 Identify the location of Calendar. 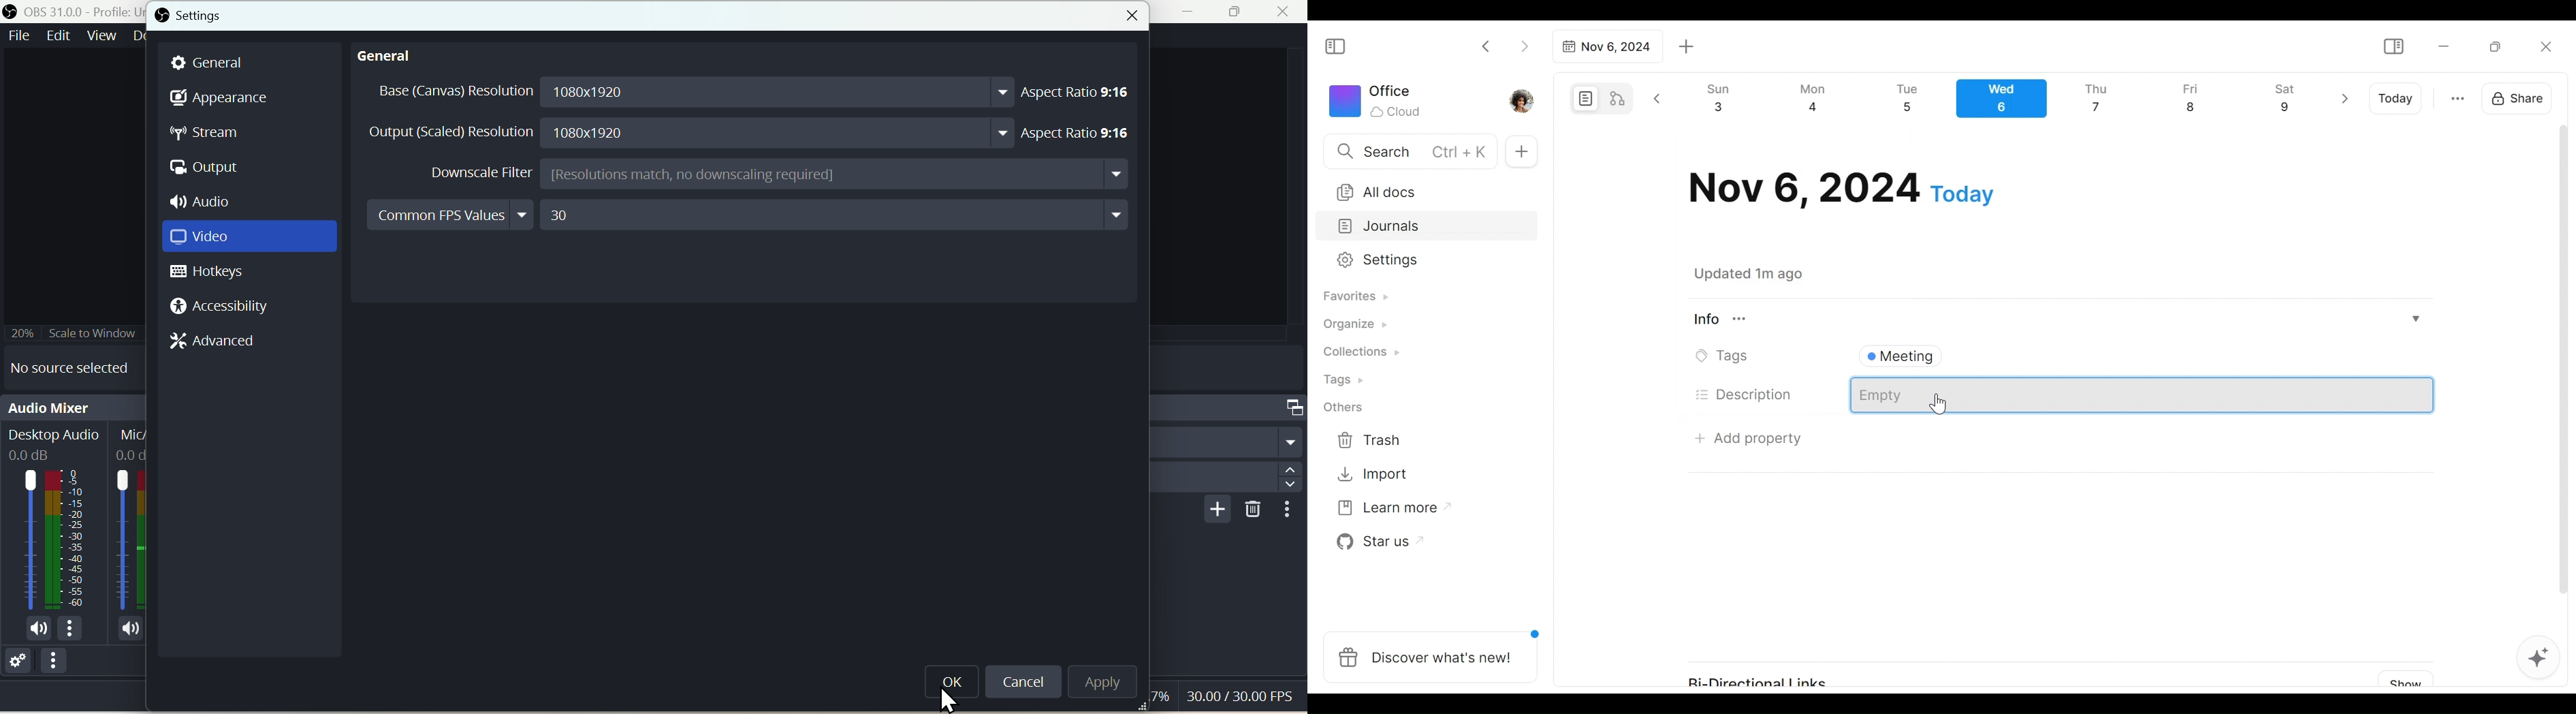
(2007, 102).